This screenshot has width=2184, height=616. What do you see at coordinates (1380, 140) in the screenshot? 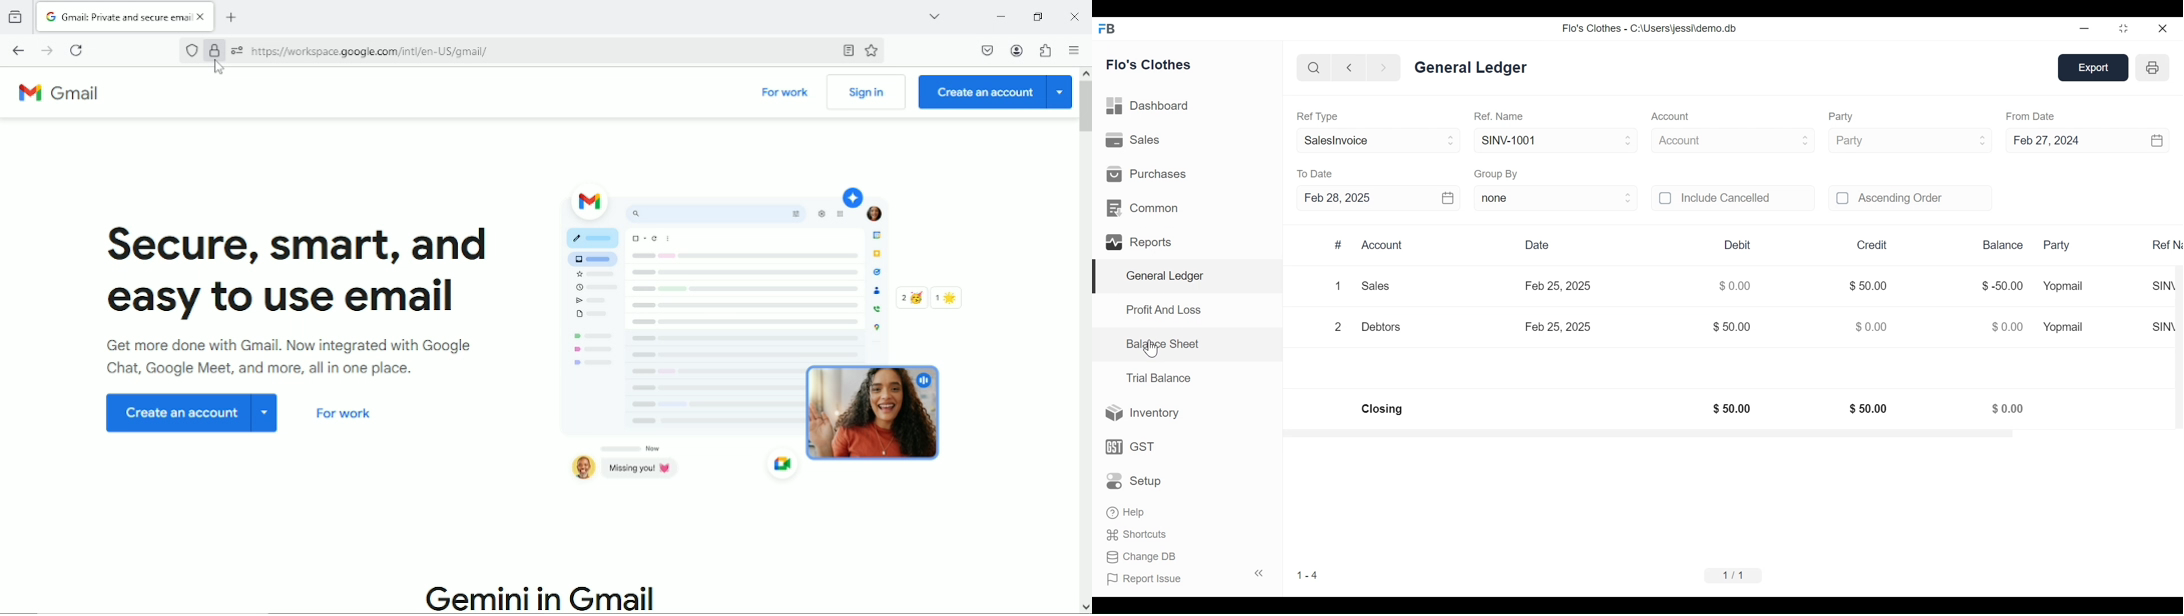
I see `SalesInvoice` at bounding box center [1380, 140].